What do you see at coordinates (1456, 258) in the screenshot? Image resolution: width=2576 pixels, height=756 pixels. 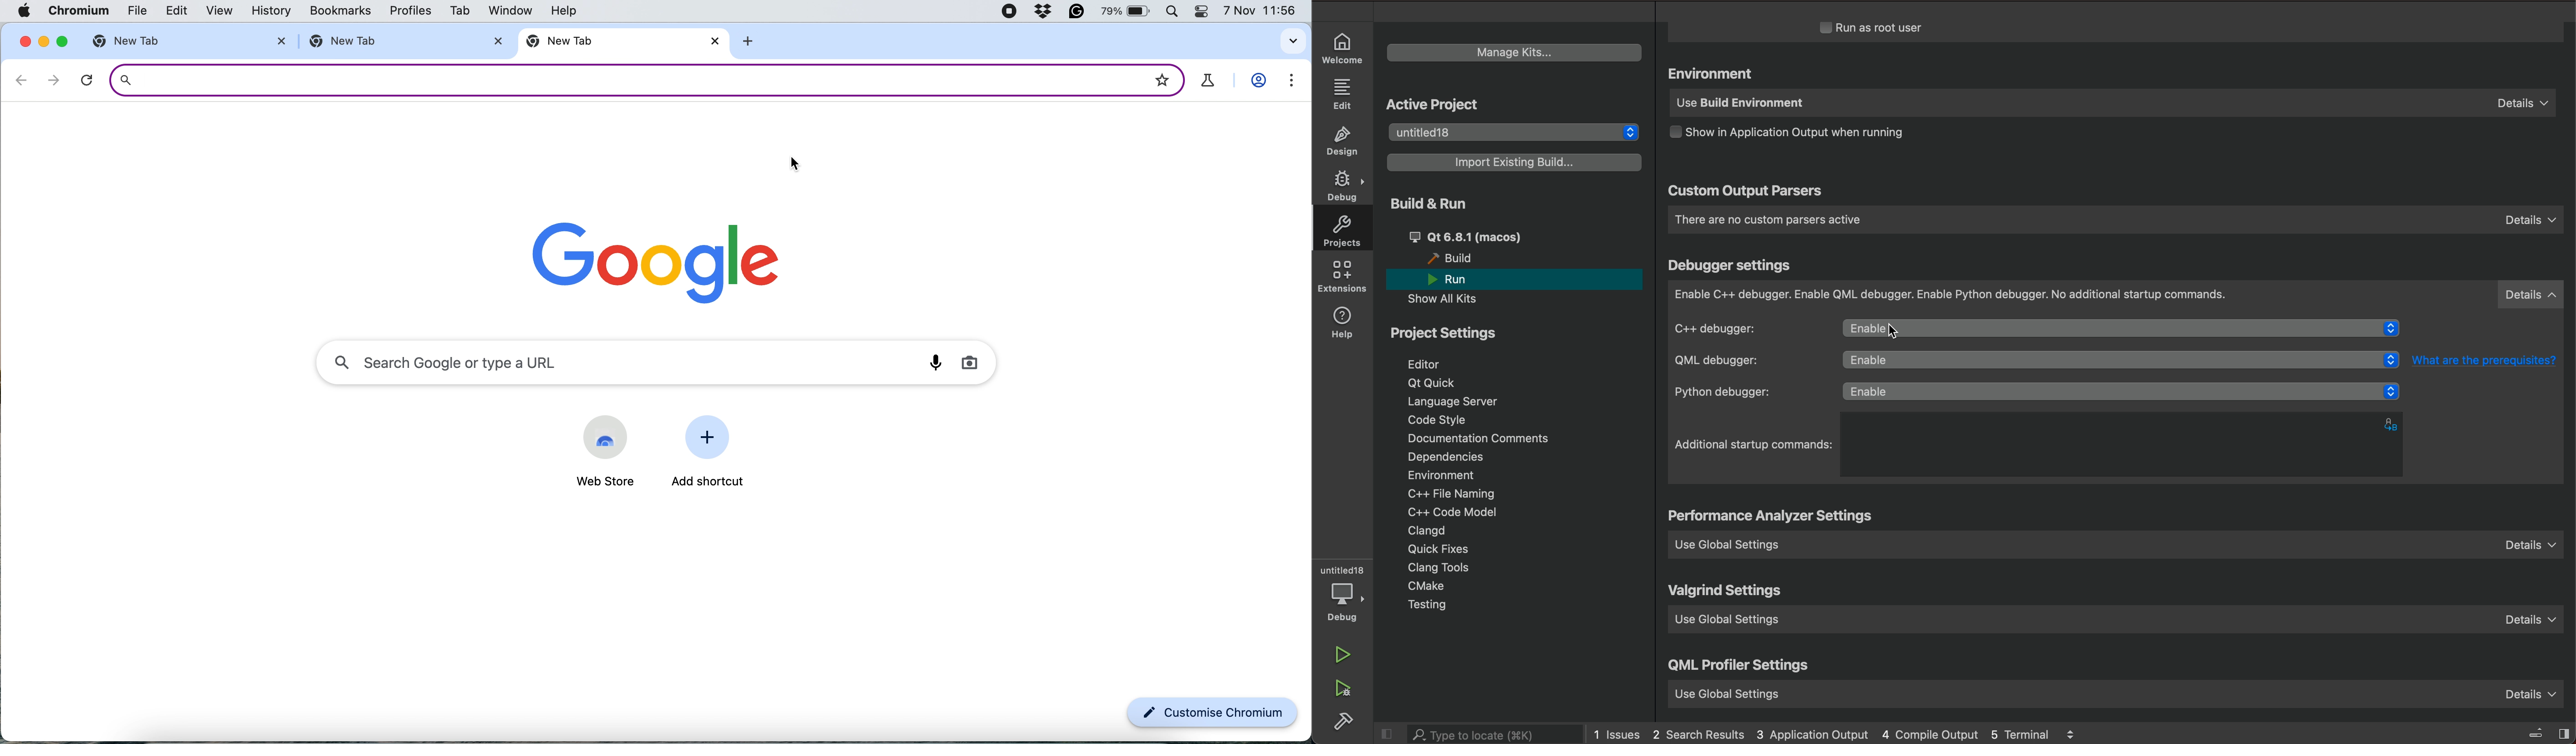 I see `build` at bounding box center [1456, 258].